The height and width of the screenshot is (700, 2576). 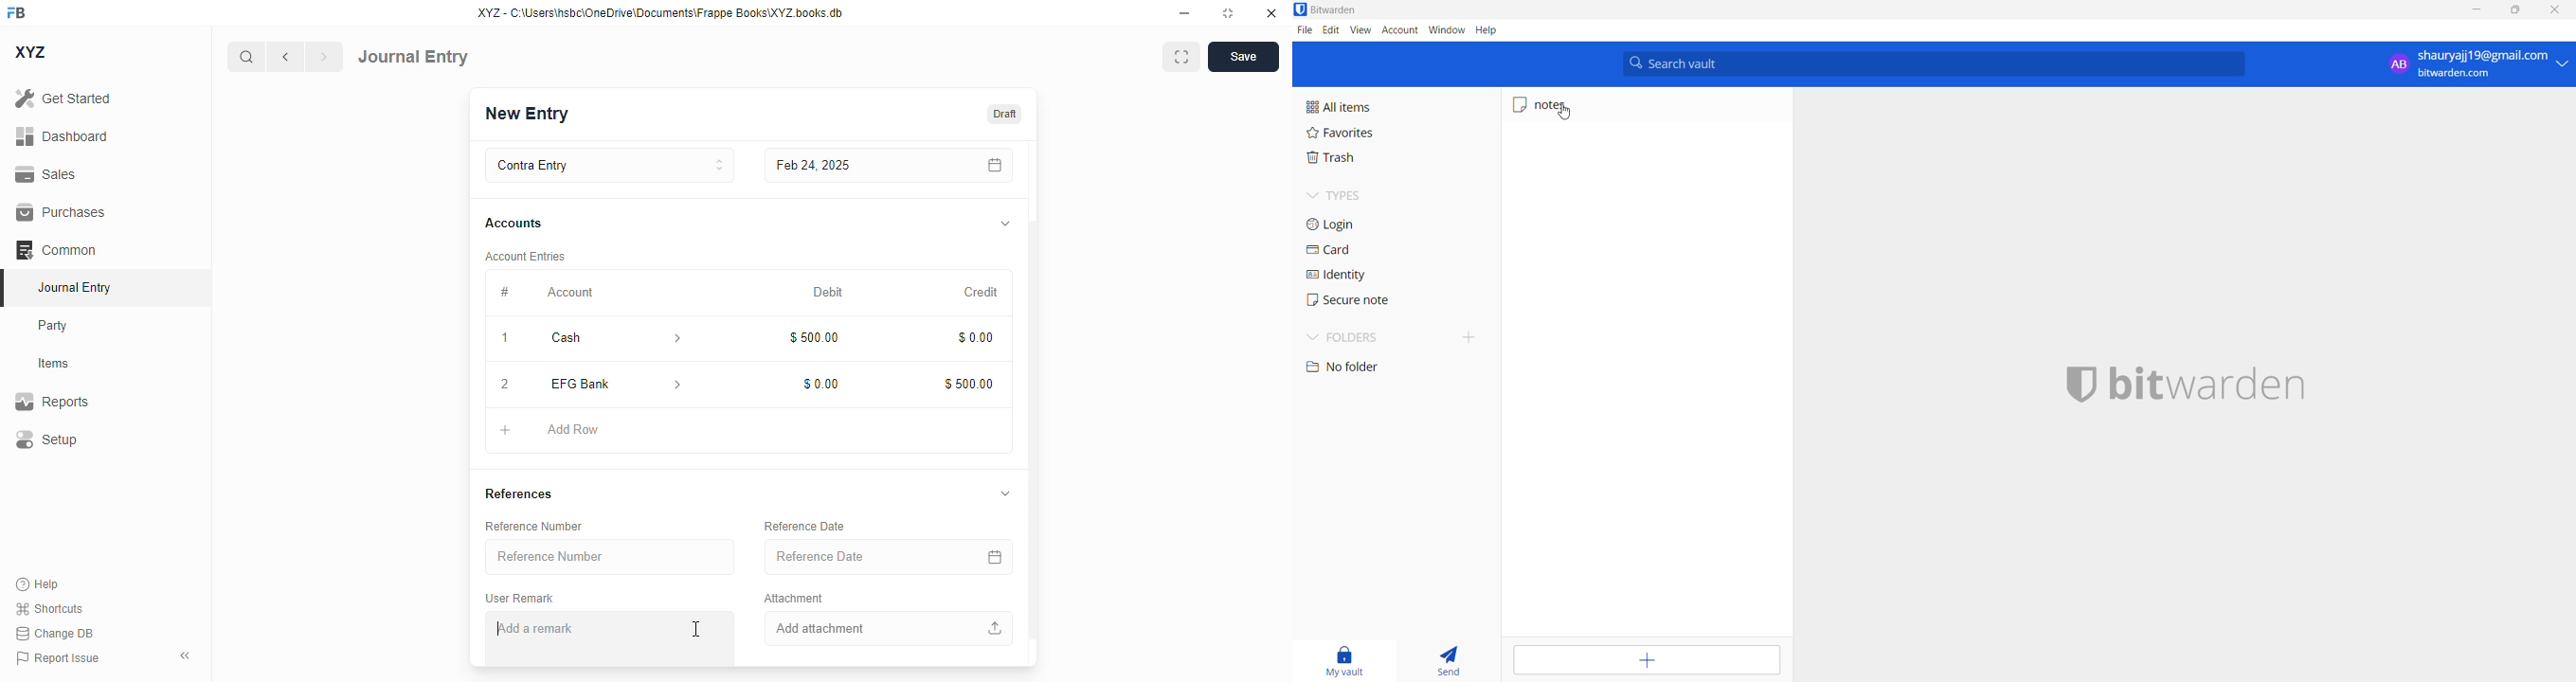 What do you see at coordinates (1342, 659) in the screenshot?
I see `vault ` at bounding box center [1342, 659].